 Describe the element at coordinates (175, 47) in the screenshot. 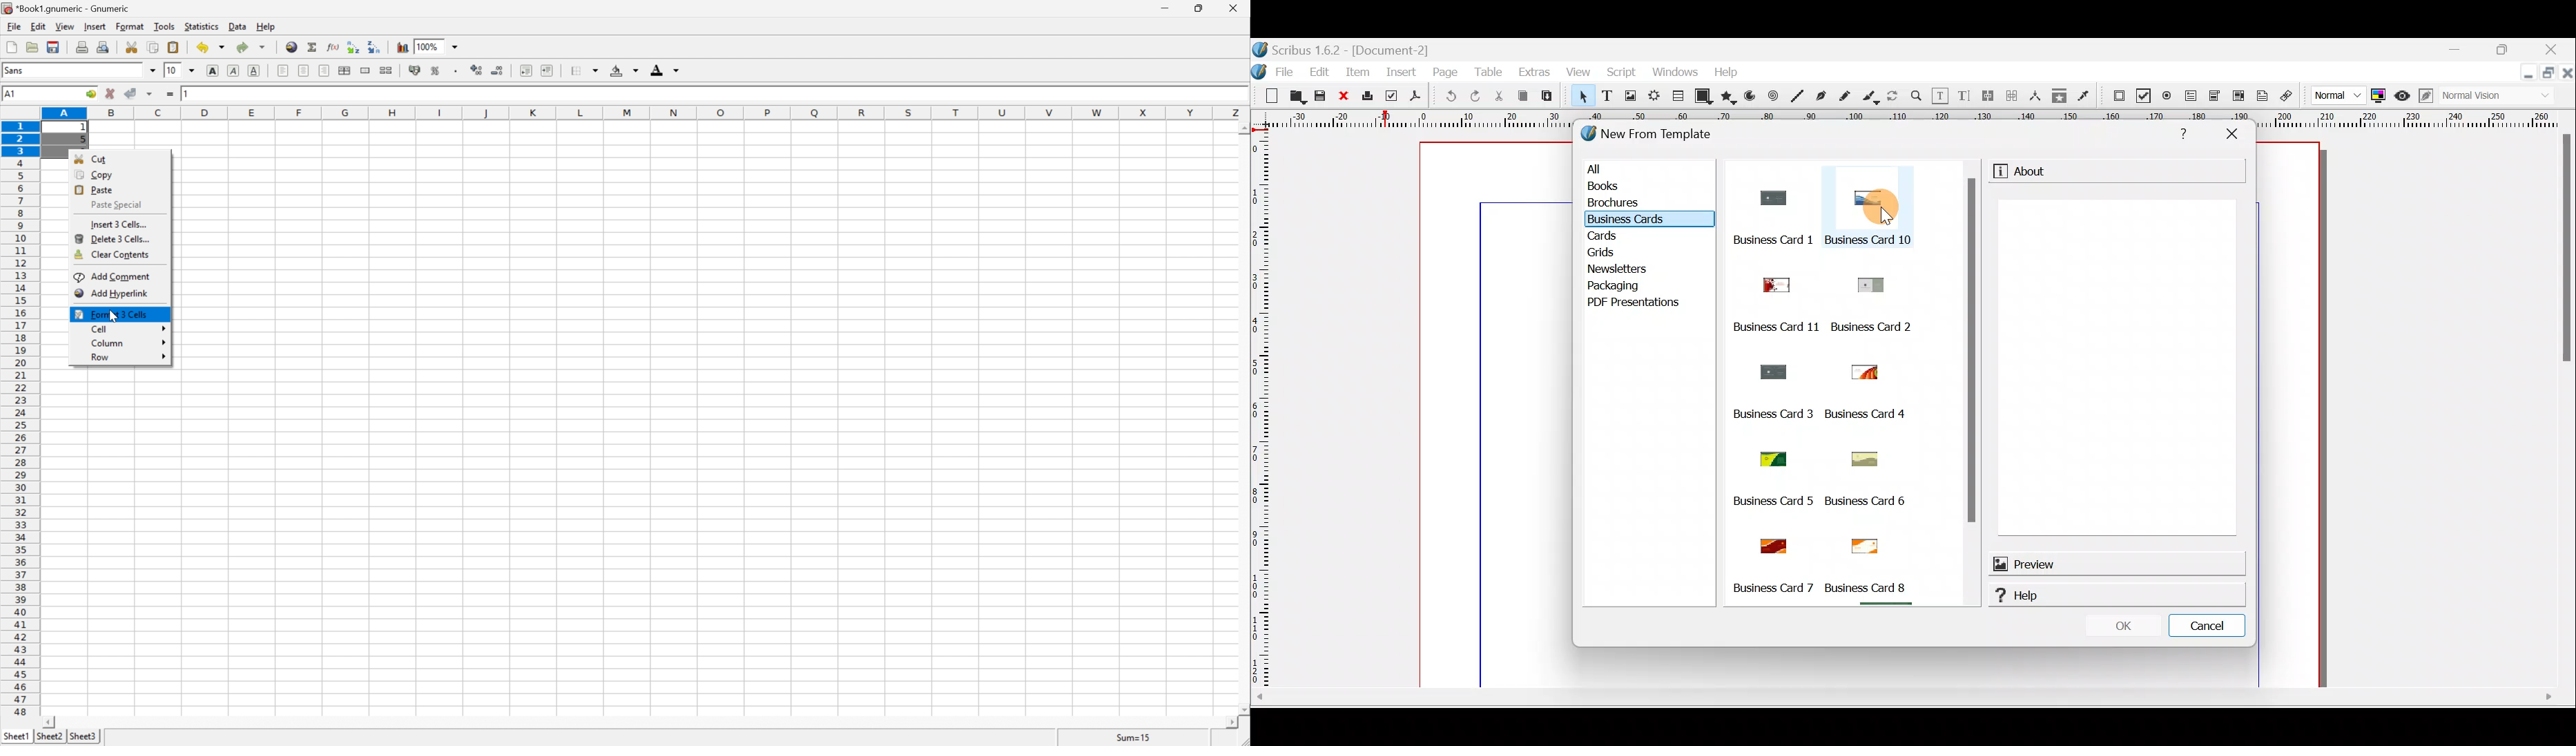

I see `paste` at that location.